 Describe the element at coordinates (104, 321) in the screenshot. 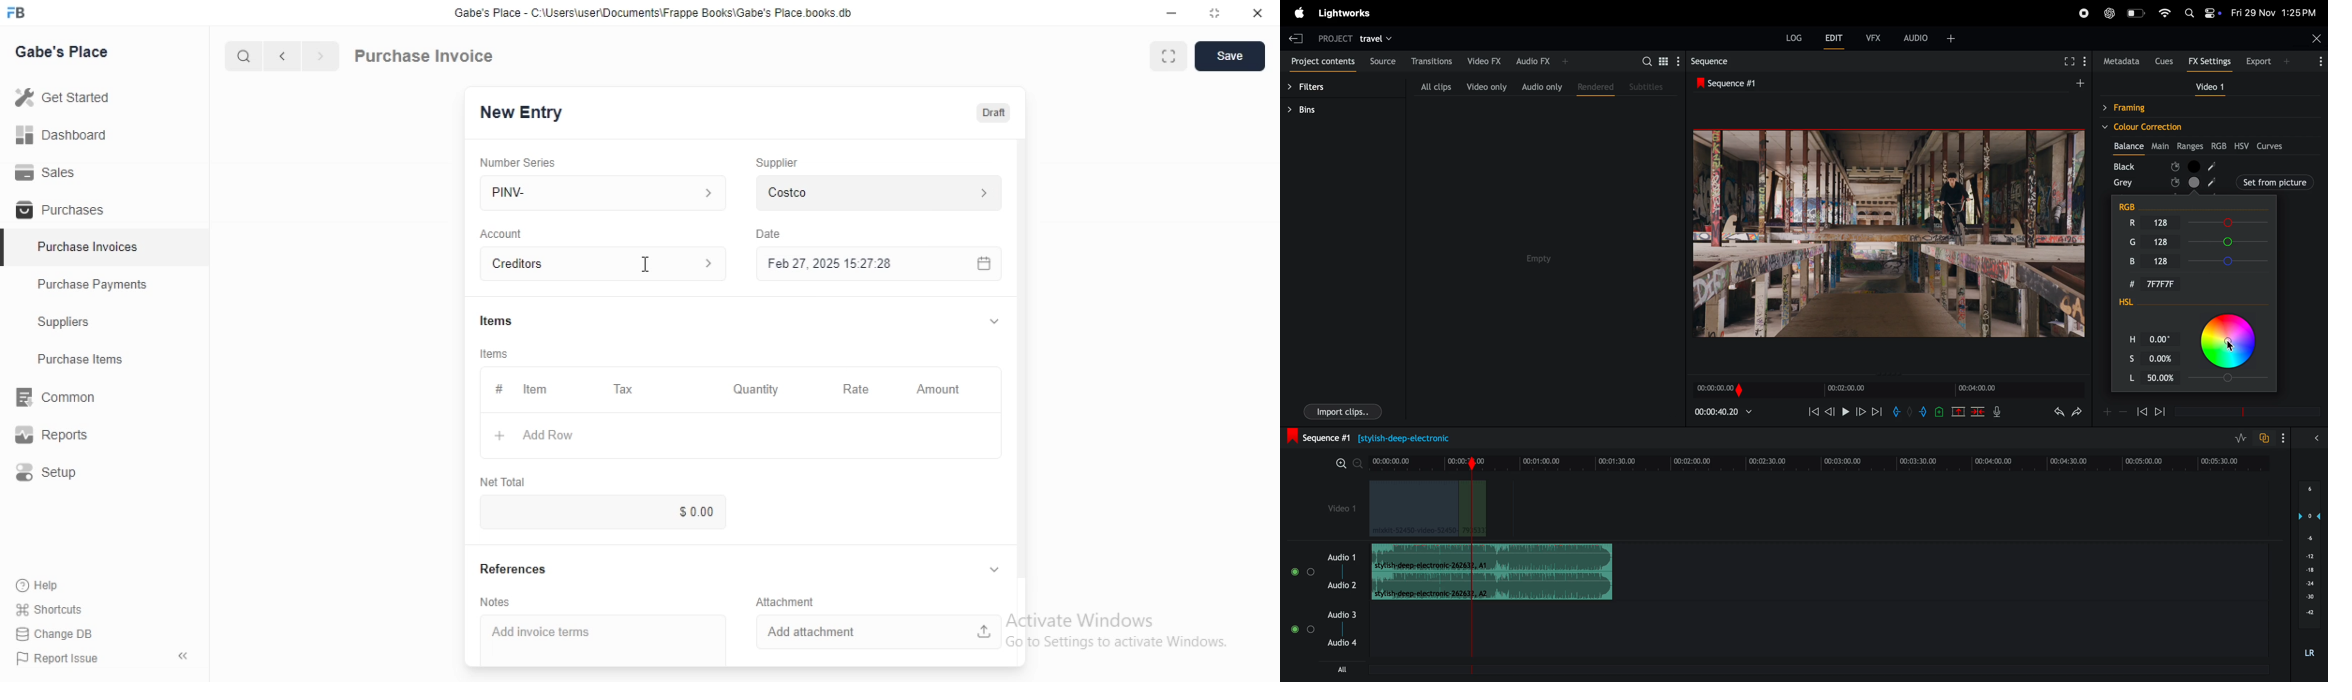

I see `Suppliers` at that location.